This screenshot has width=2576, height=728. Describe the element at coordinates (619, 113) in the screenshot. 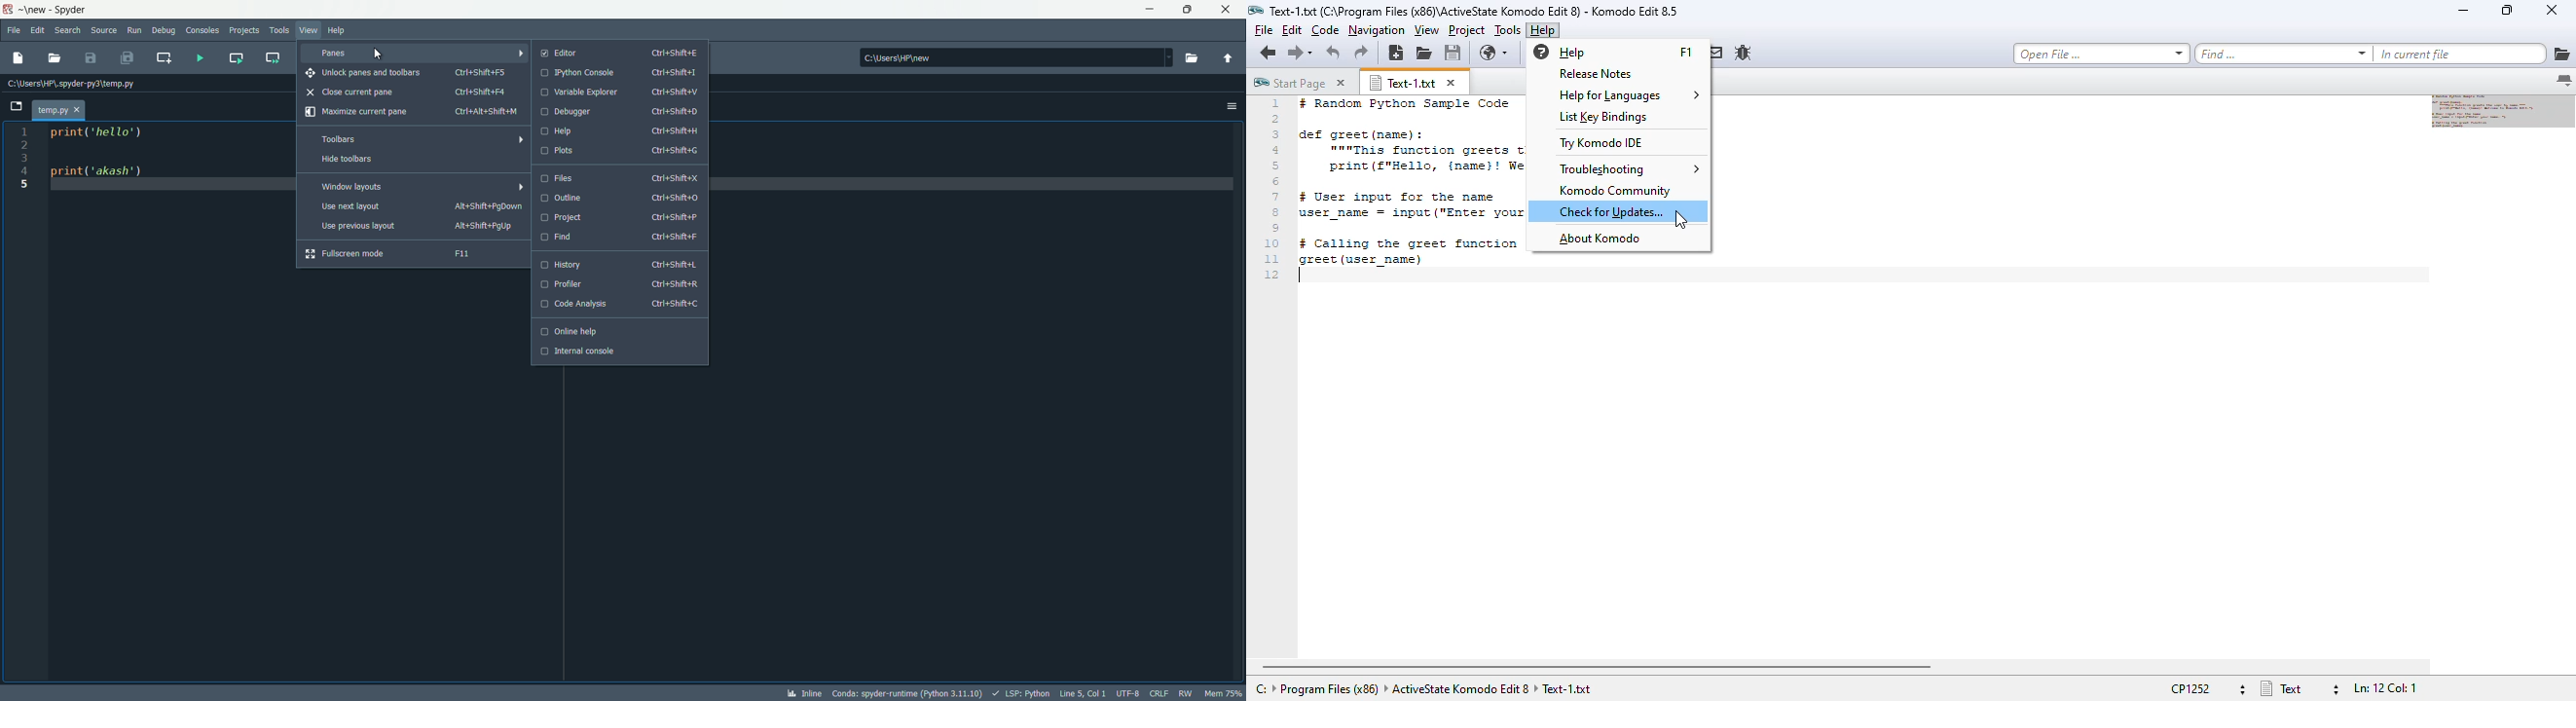

I see `debugger` at that location.